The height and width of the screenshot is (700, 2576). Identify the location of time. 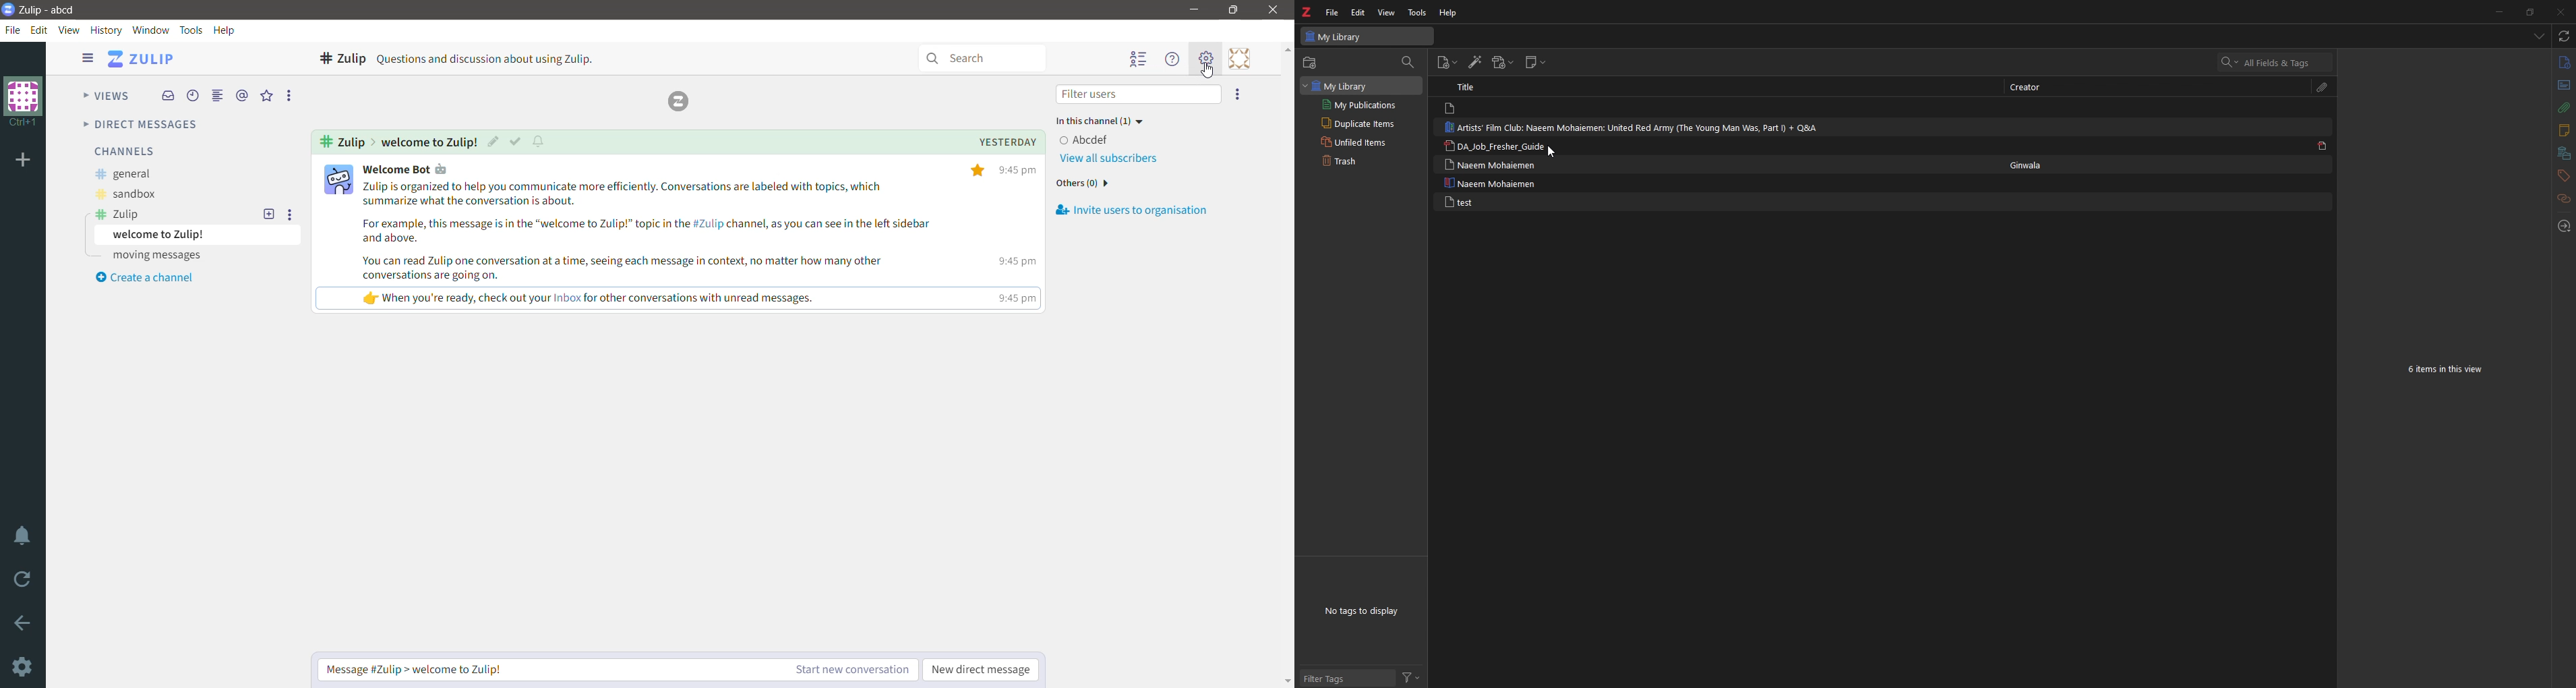
(1018, 233).